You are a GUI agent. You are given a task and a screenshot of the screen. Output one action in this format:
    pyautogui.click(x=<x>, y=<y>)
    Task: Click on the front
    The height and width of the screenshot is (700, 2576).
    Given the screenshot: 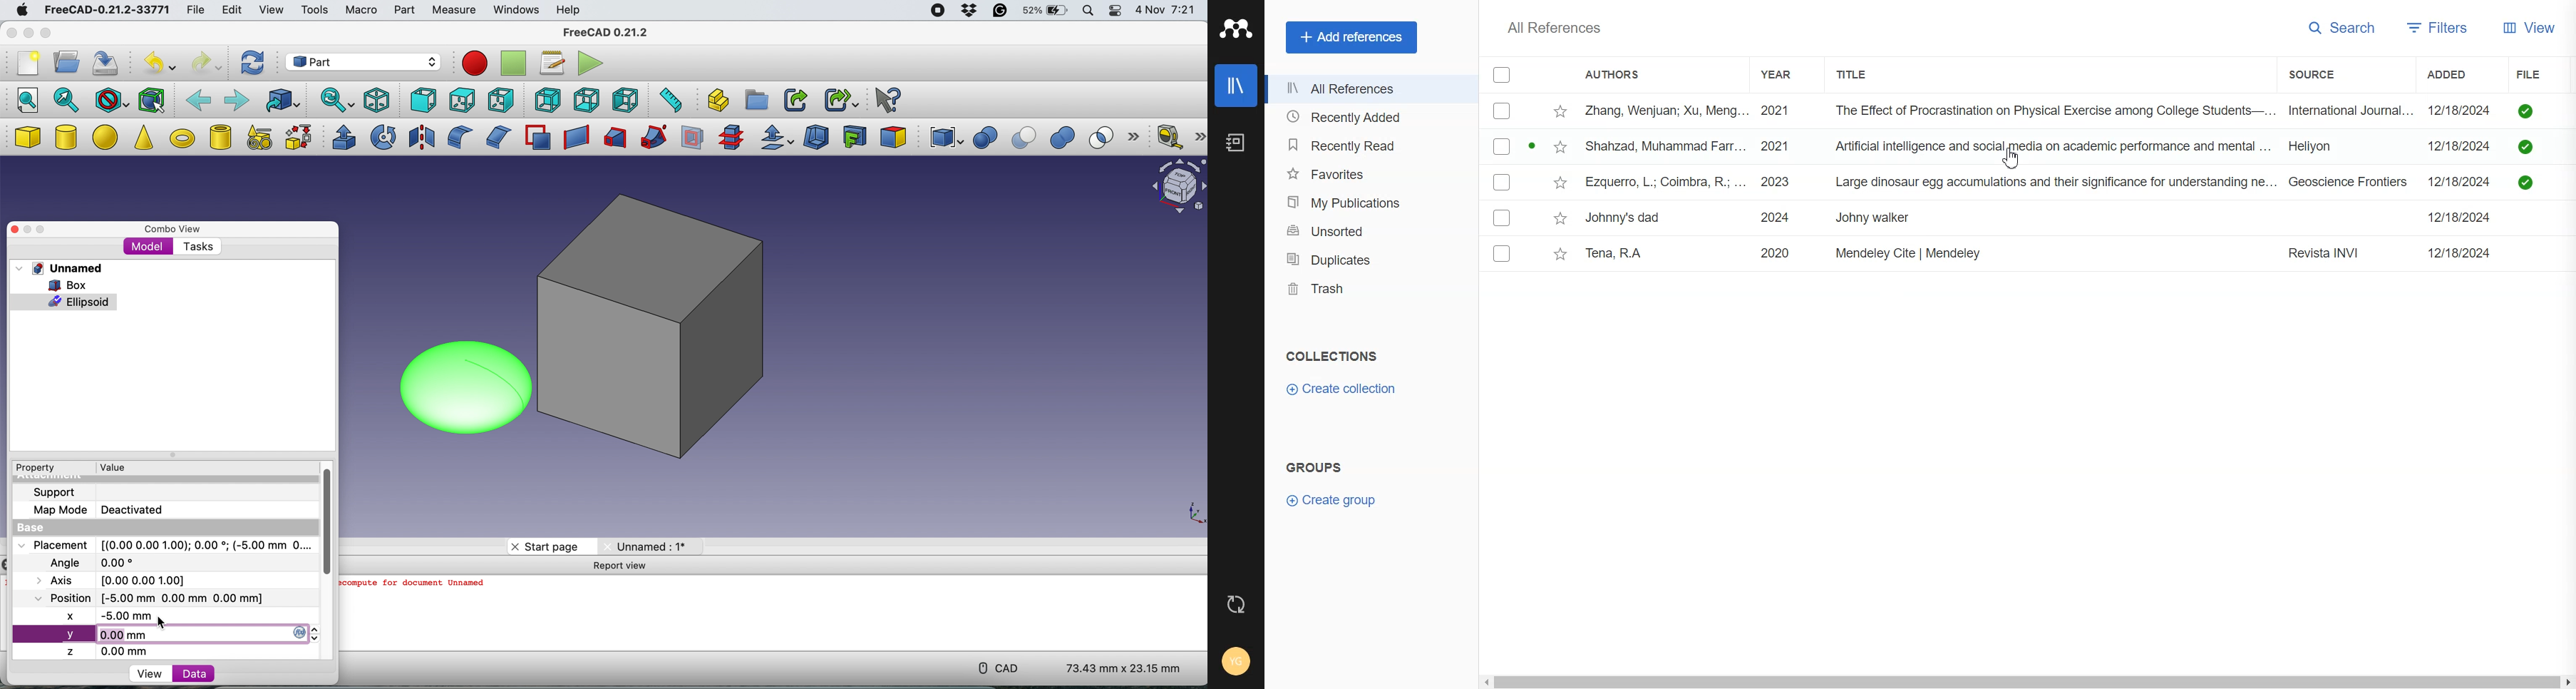 What is the action you would take?
    pyautogui.click(x=421, y=101)
    